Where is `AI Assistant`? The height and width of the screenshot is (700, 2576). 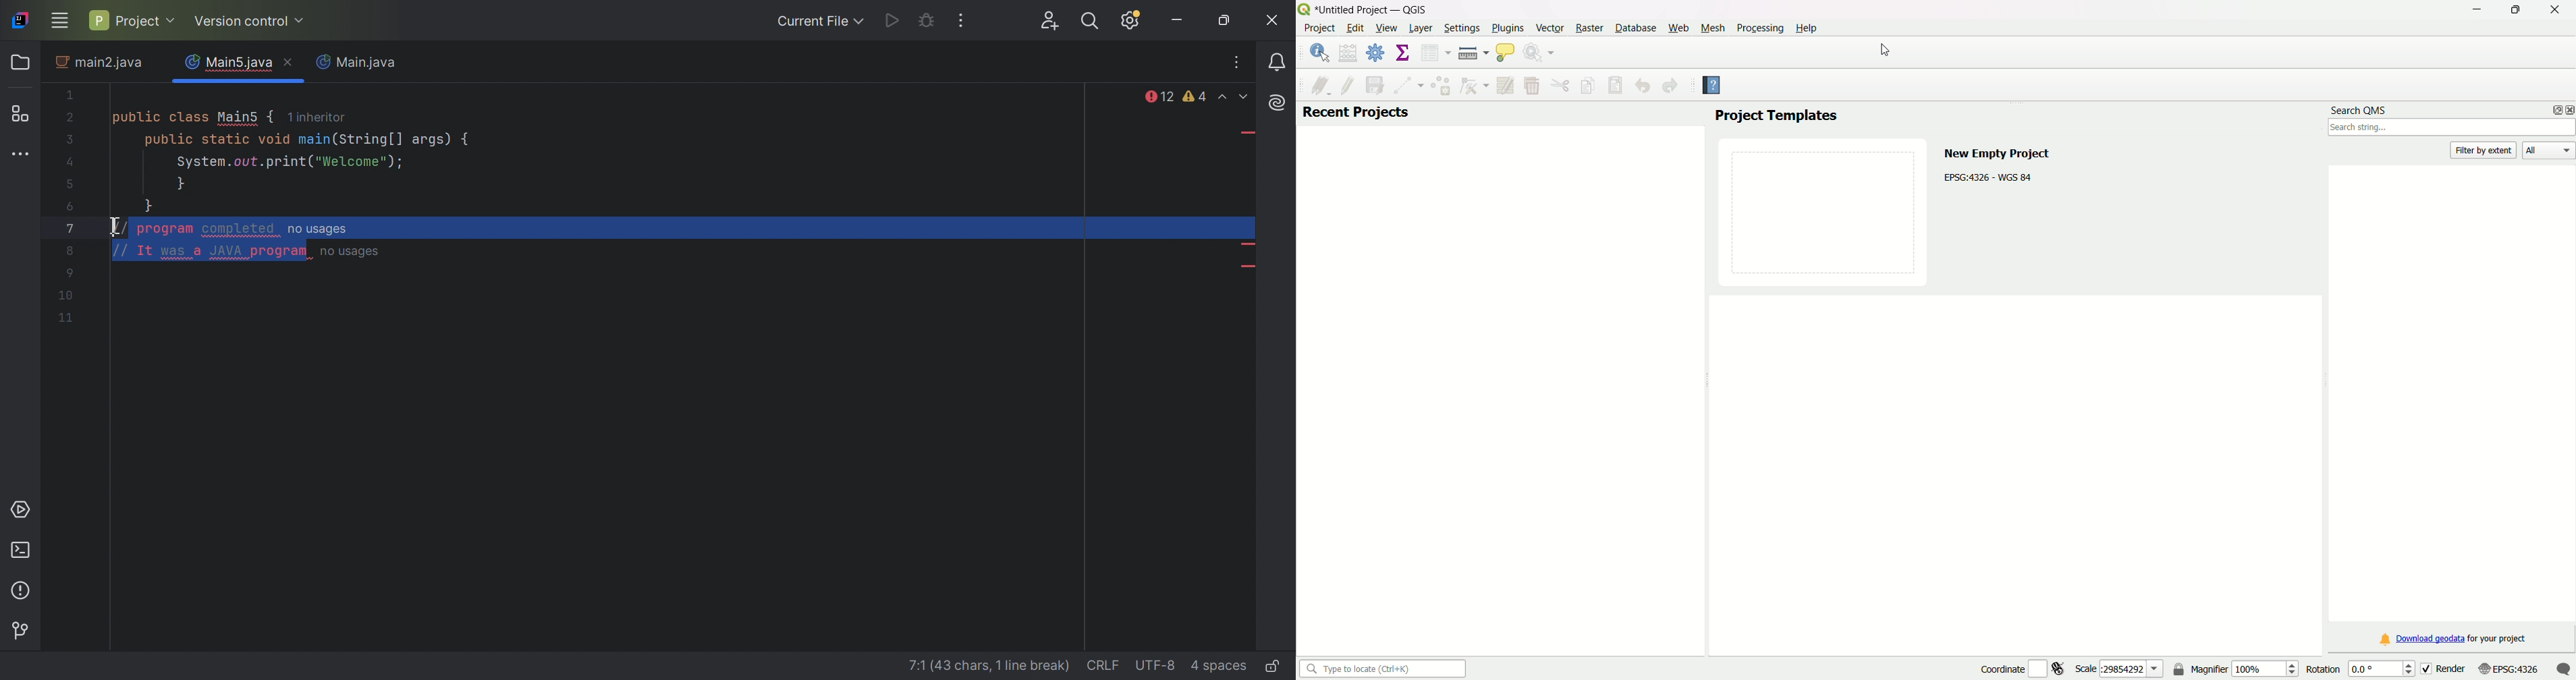 AI Assistant is located at coordinates (1279, 104).